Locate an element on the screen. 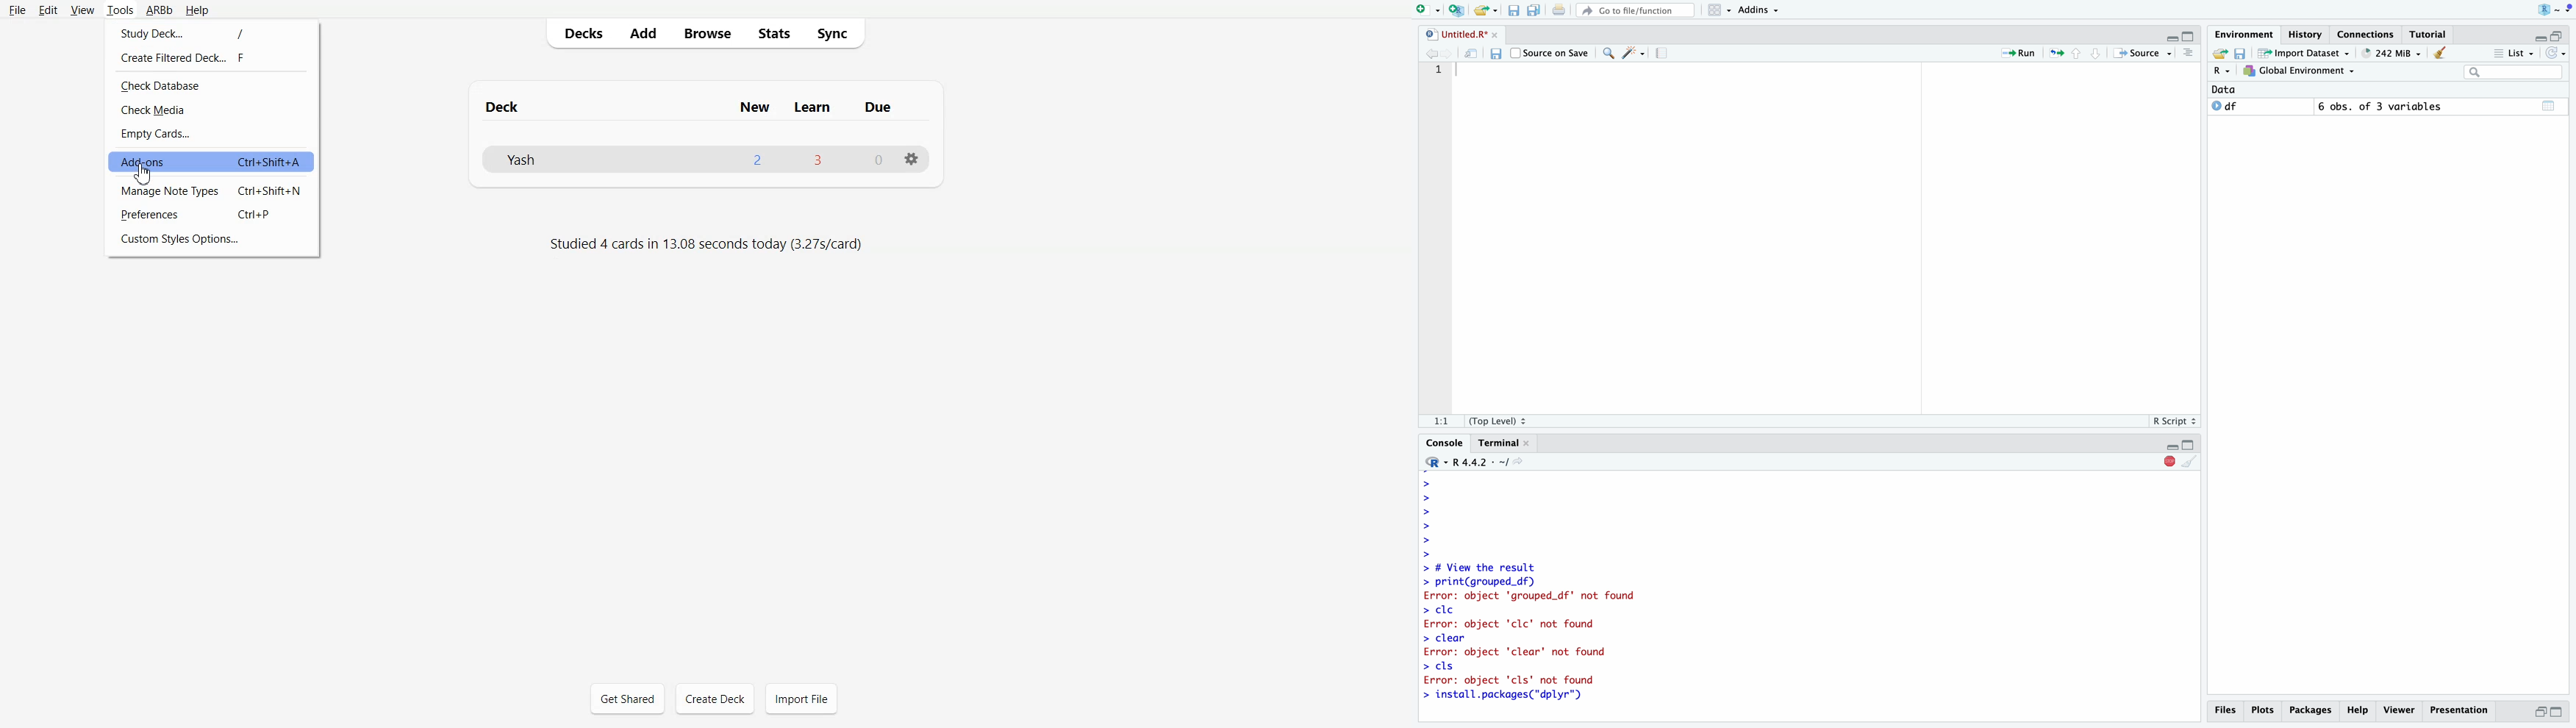  Decks is located at coordinates (578, 32).